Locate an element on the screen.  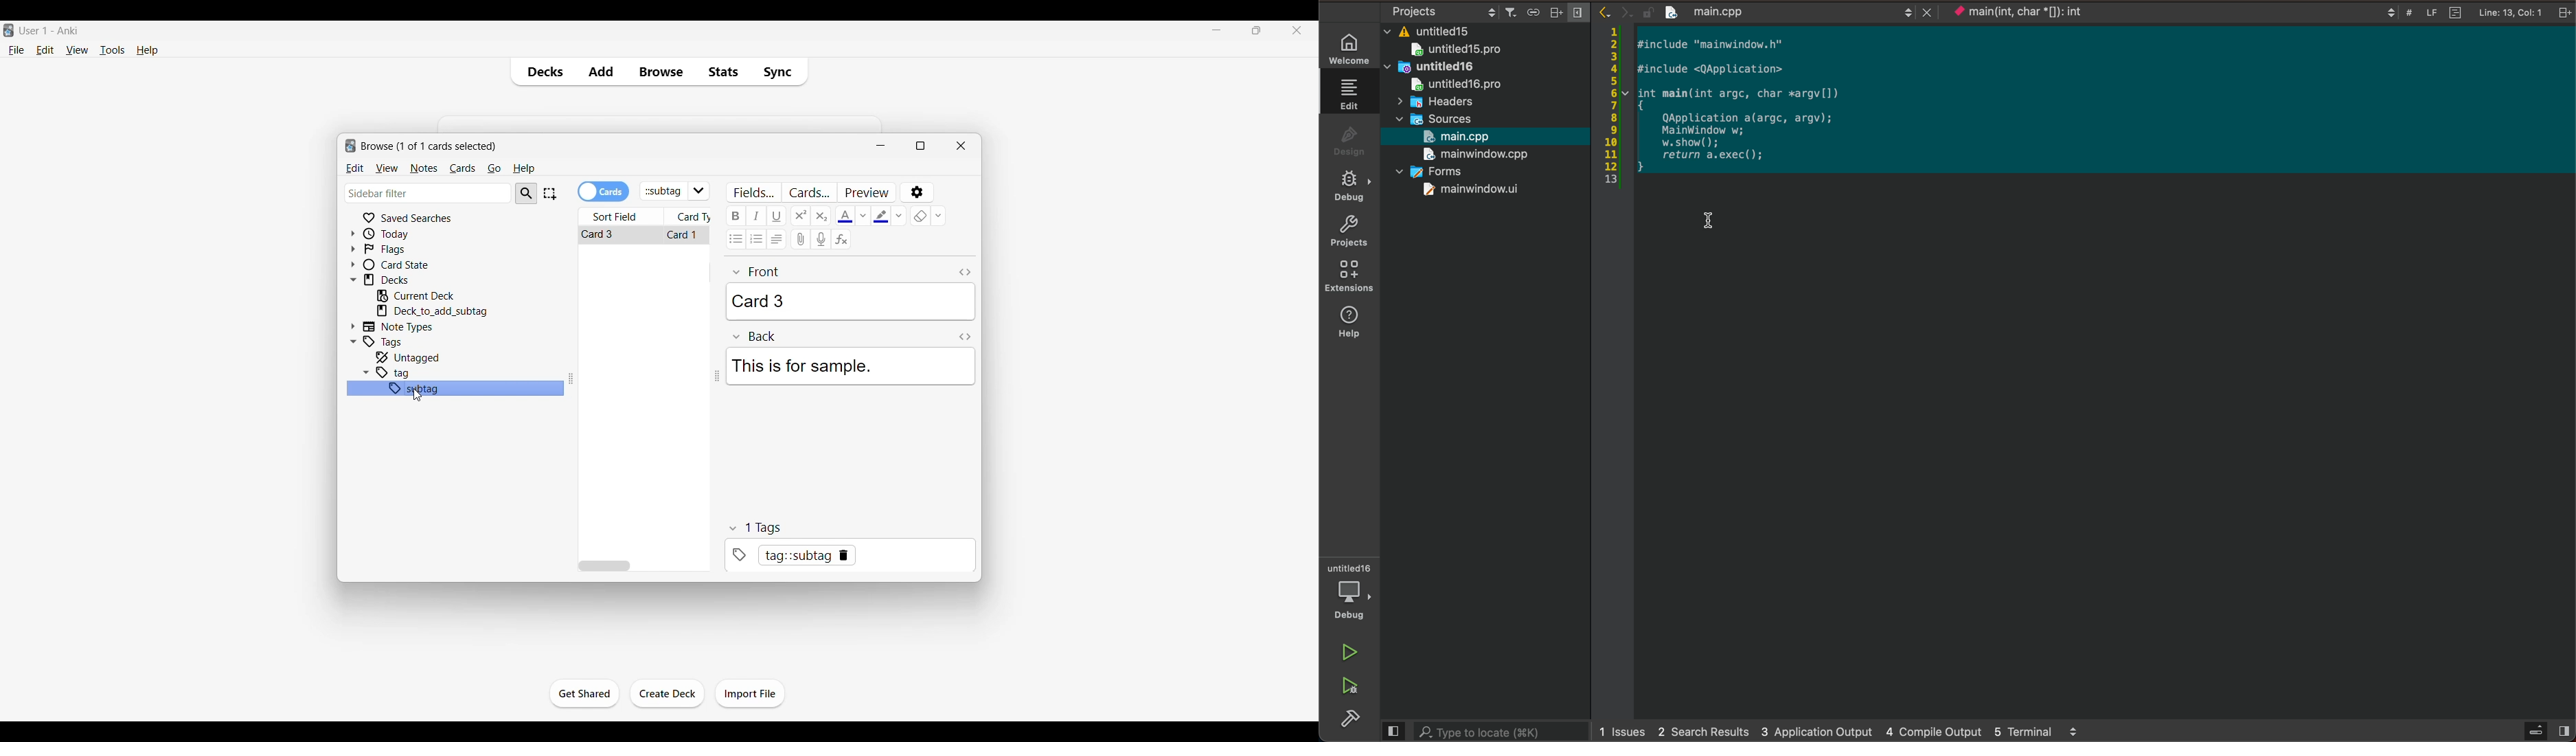
Card 1 is located at coordinates (603, 236).